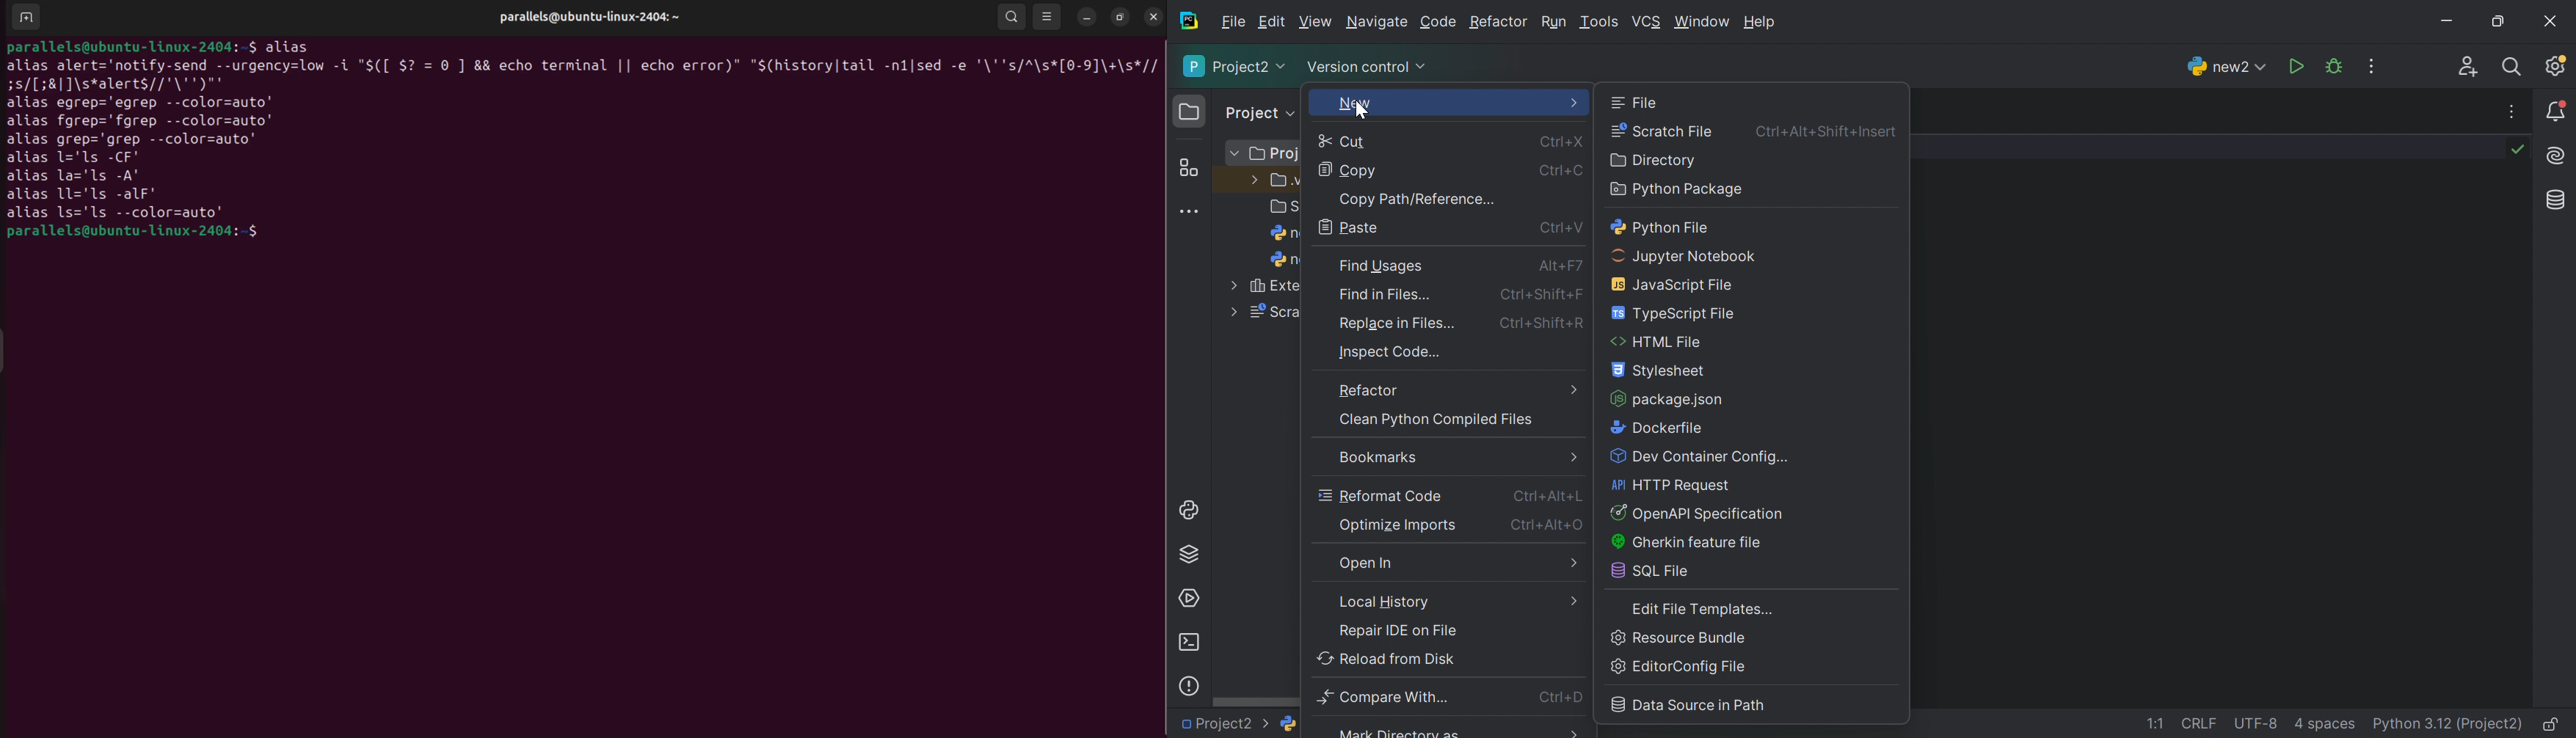 The image size is (2576, 756). I want to click on , so click(1698, 513).